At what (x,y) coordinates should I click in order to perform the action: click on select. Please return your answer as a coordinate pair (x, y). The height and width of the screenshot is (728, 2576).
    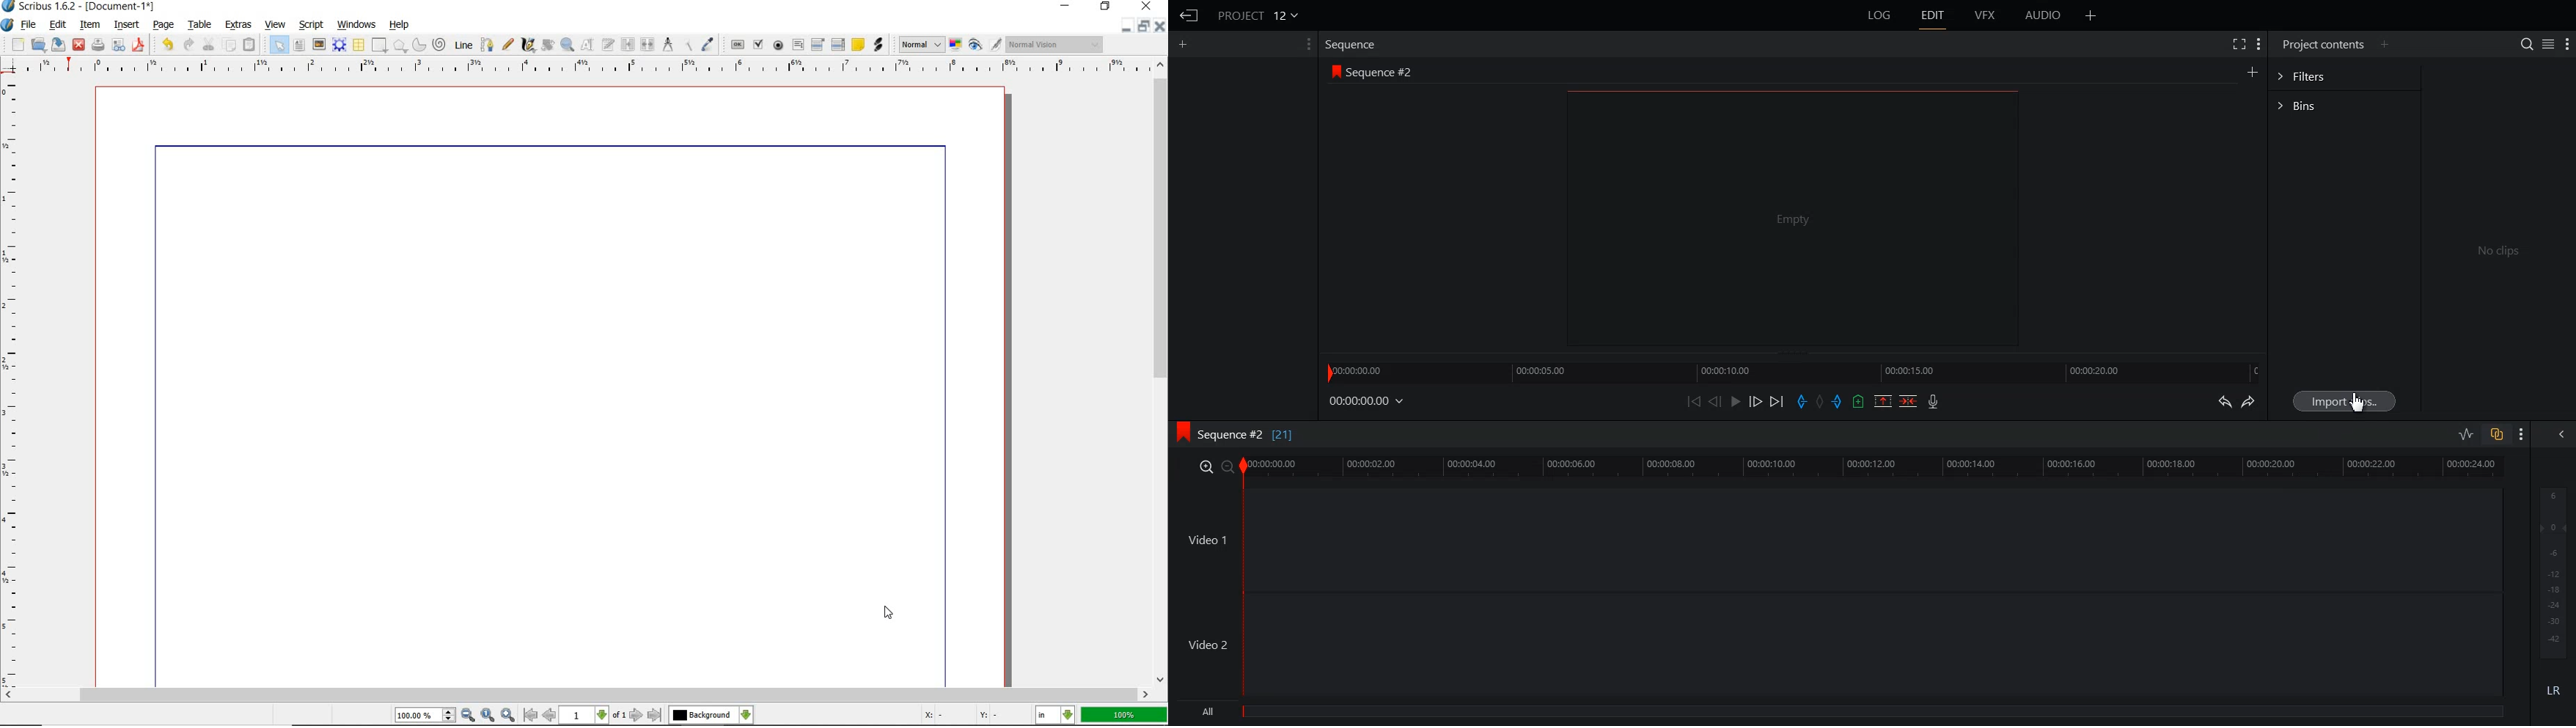
    Looking at the image, I should click on (280, 45).